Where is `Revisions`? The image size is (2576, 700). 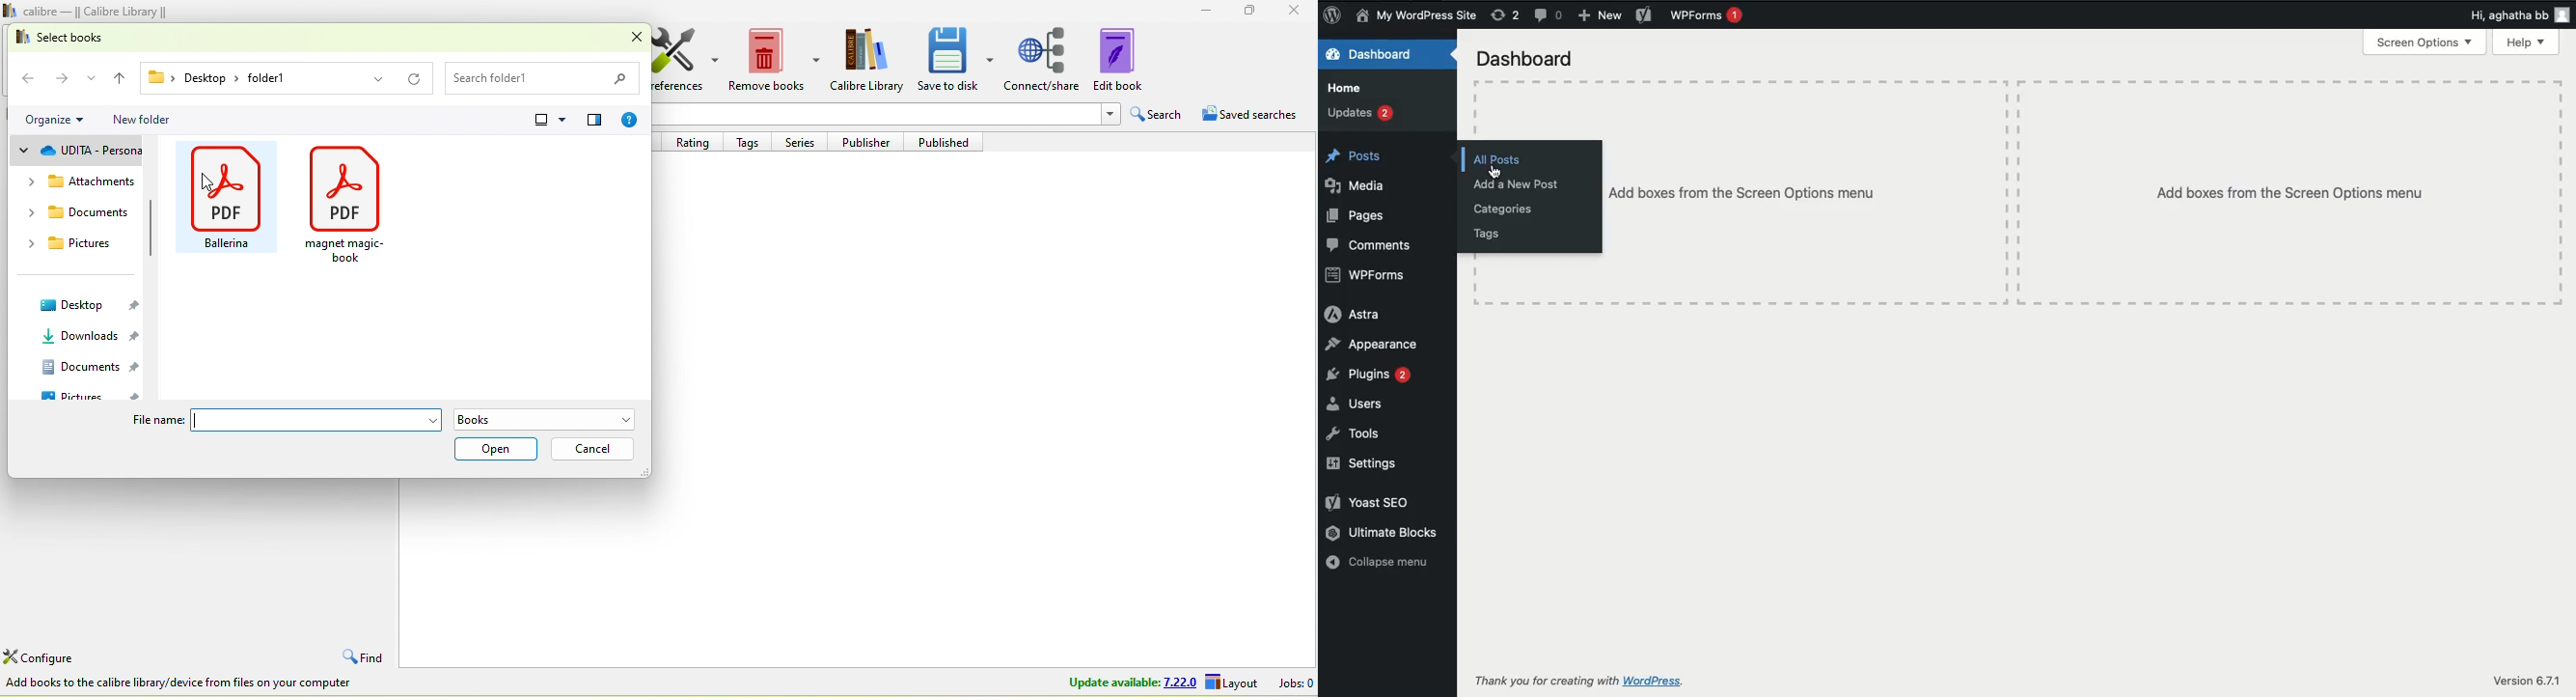 Revisions is located at coordinates (1507, 16).